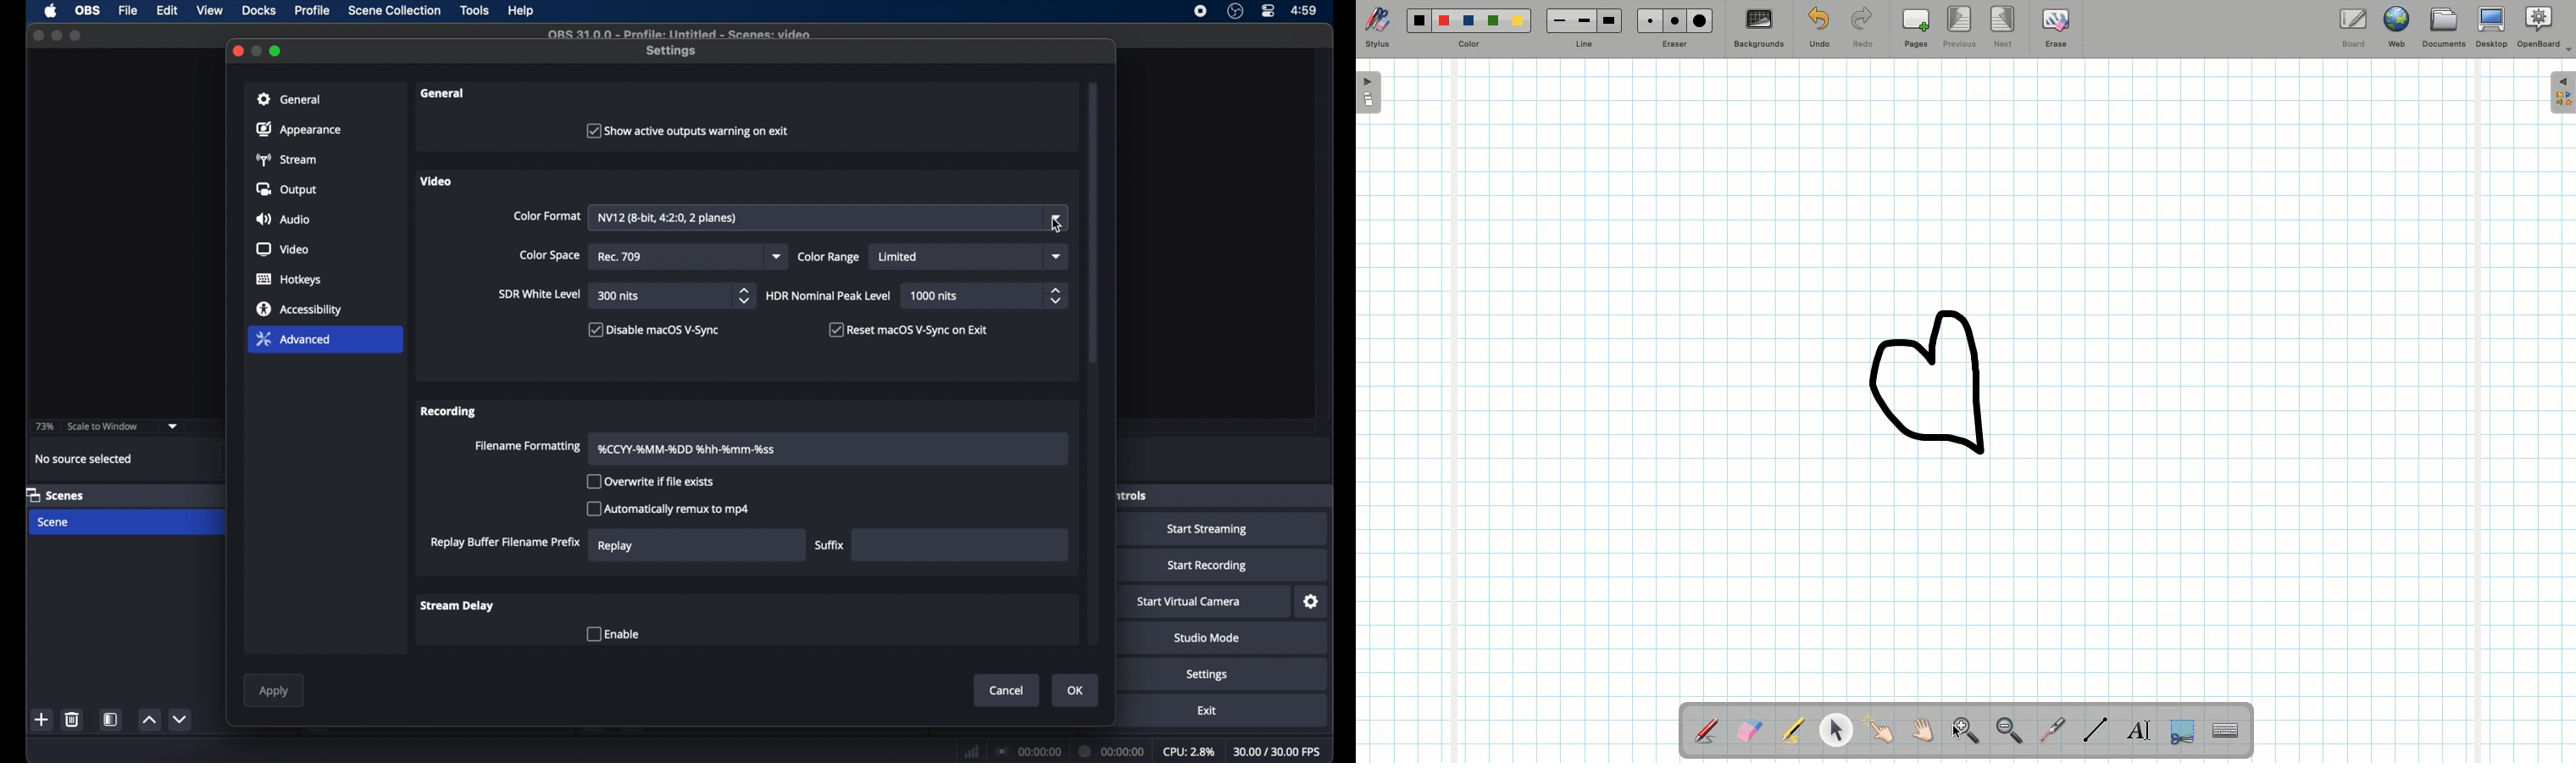 The height and width of the screenshot is (784, 2576). What do you see at coordinates (908, 329) in the screenshot?
I see `reset macOS V-sync on exit` at bounding box center [908, 329].